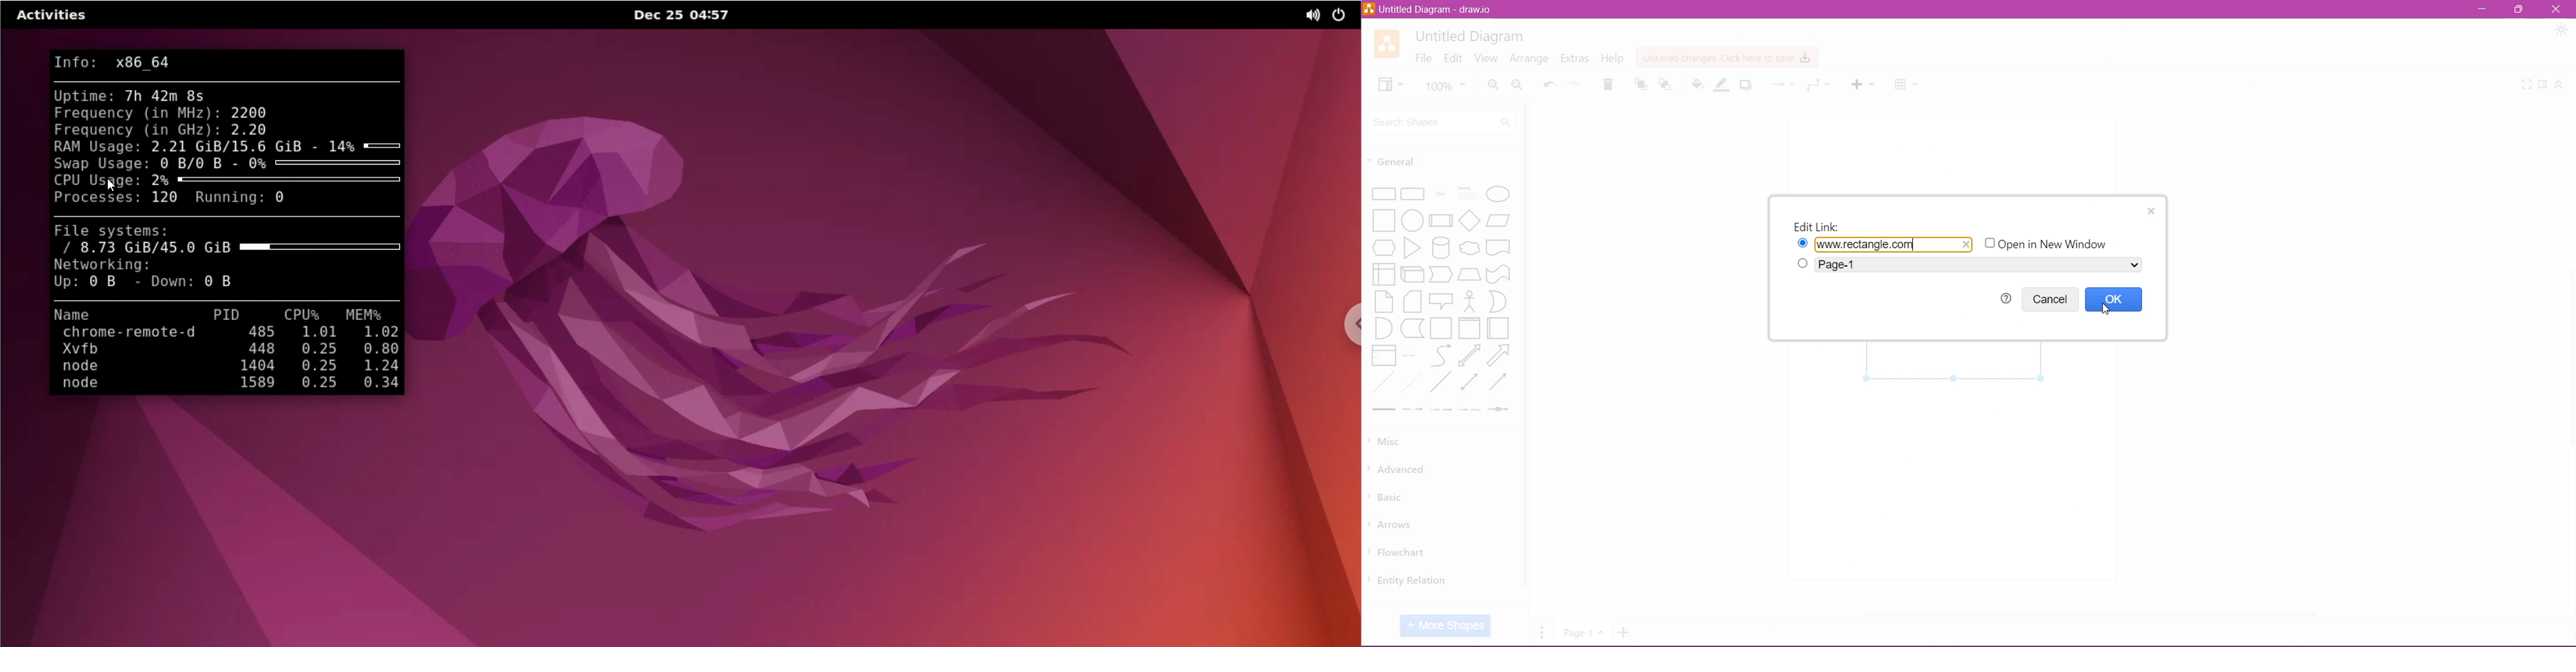 The height and width of the screenshot is (672, 2576). What do you see at coordinates (1390, 442) in the screenshot?
I see `Misc` at bounding box center [1390, 442].